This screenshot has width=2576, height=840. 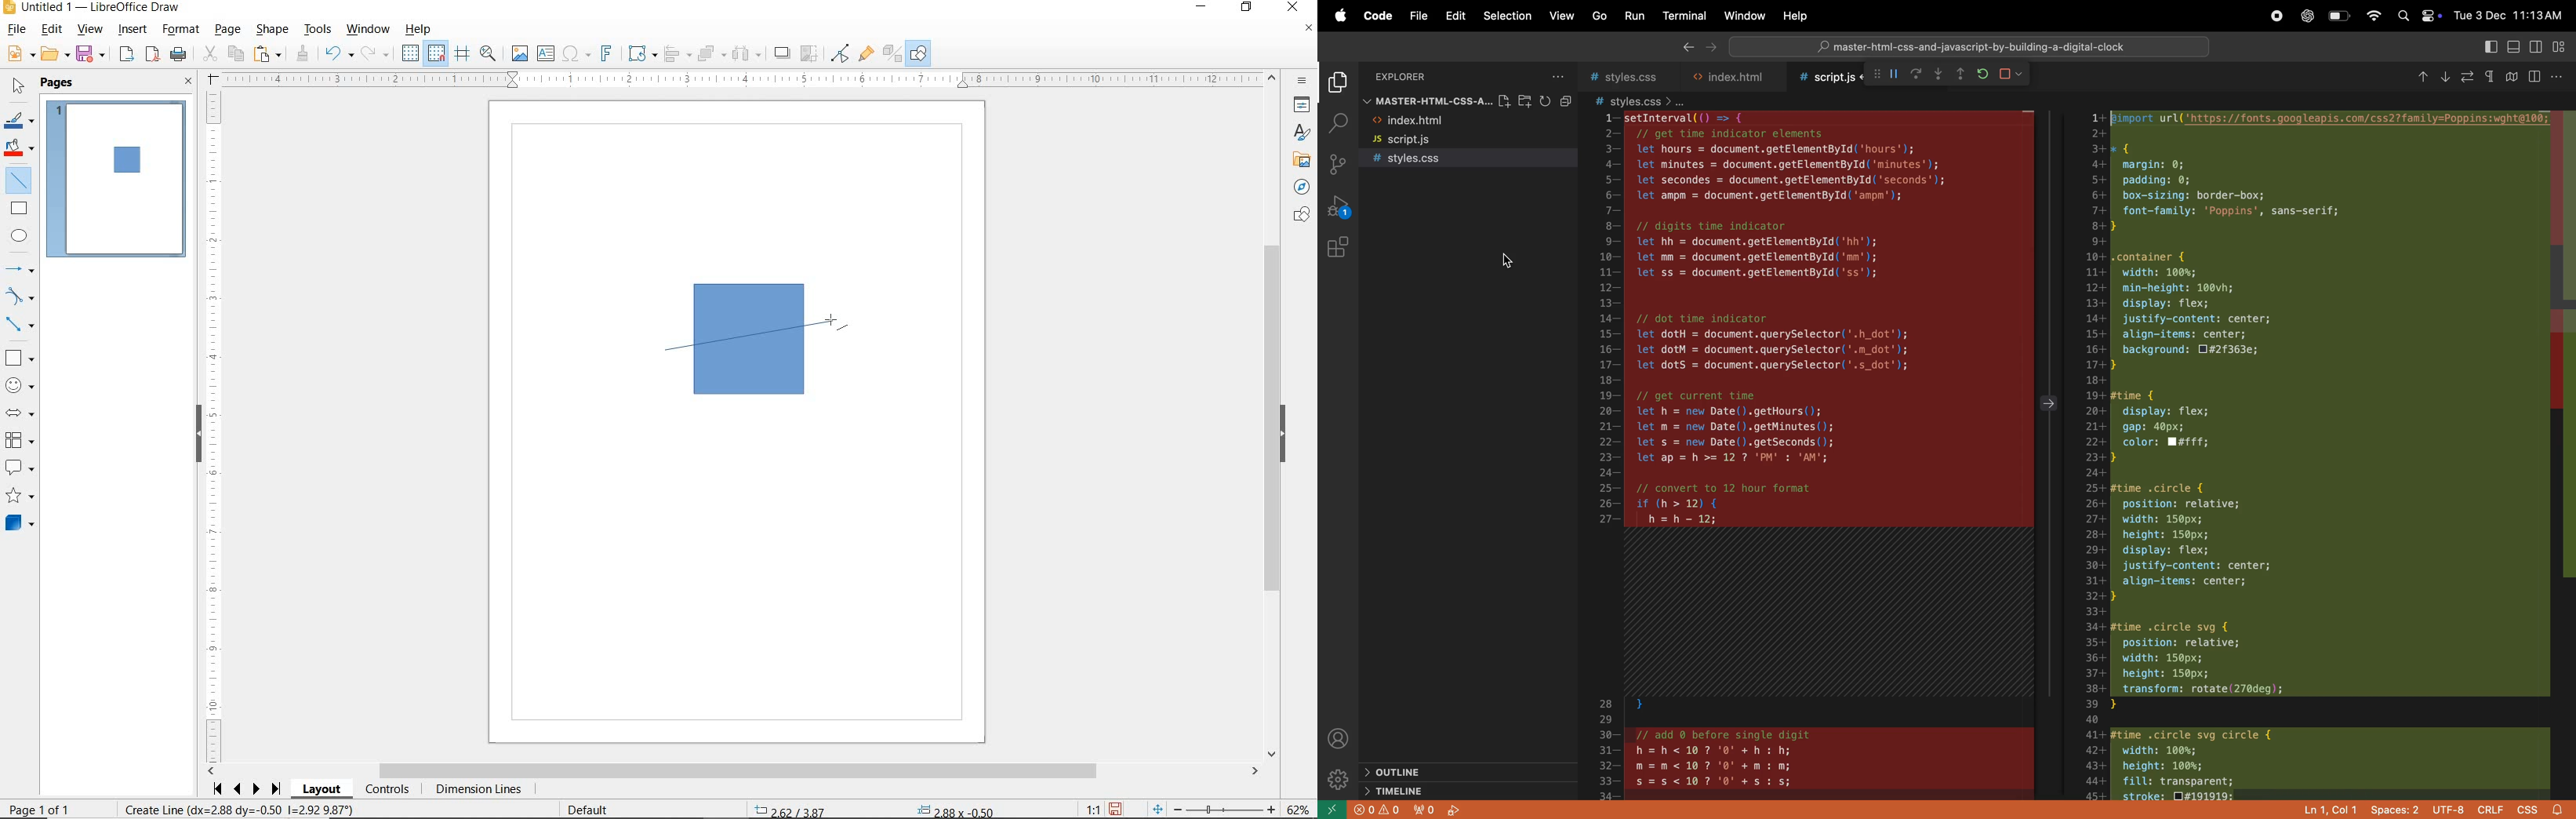 What do you see at coordinates (20, 497) in the screenshot?
I see `STARS AND BANNERS` at bounding box center [20, 497].